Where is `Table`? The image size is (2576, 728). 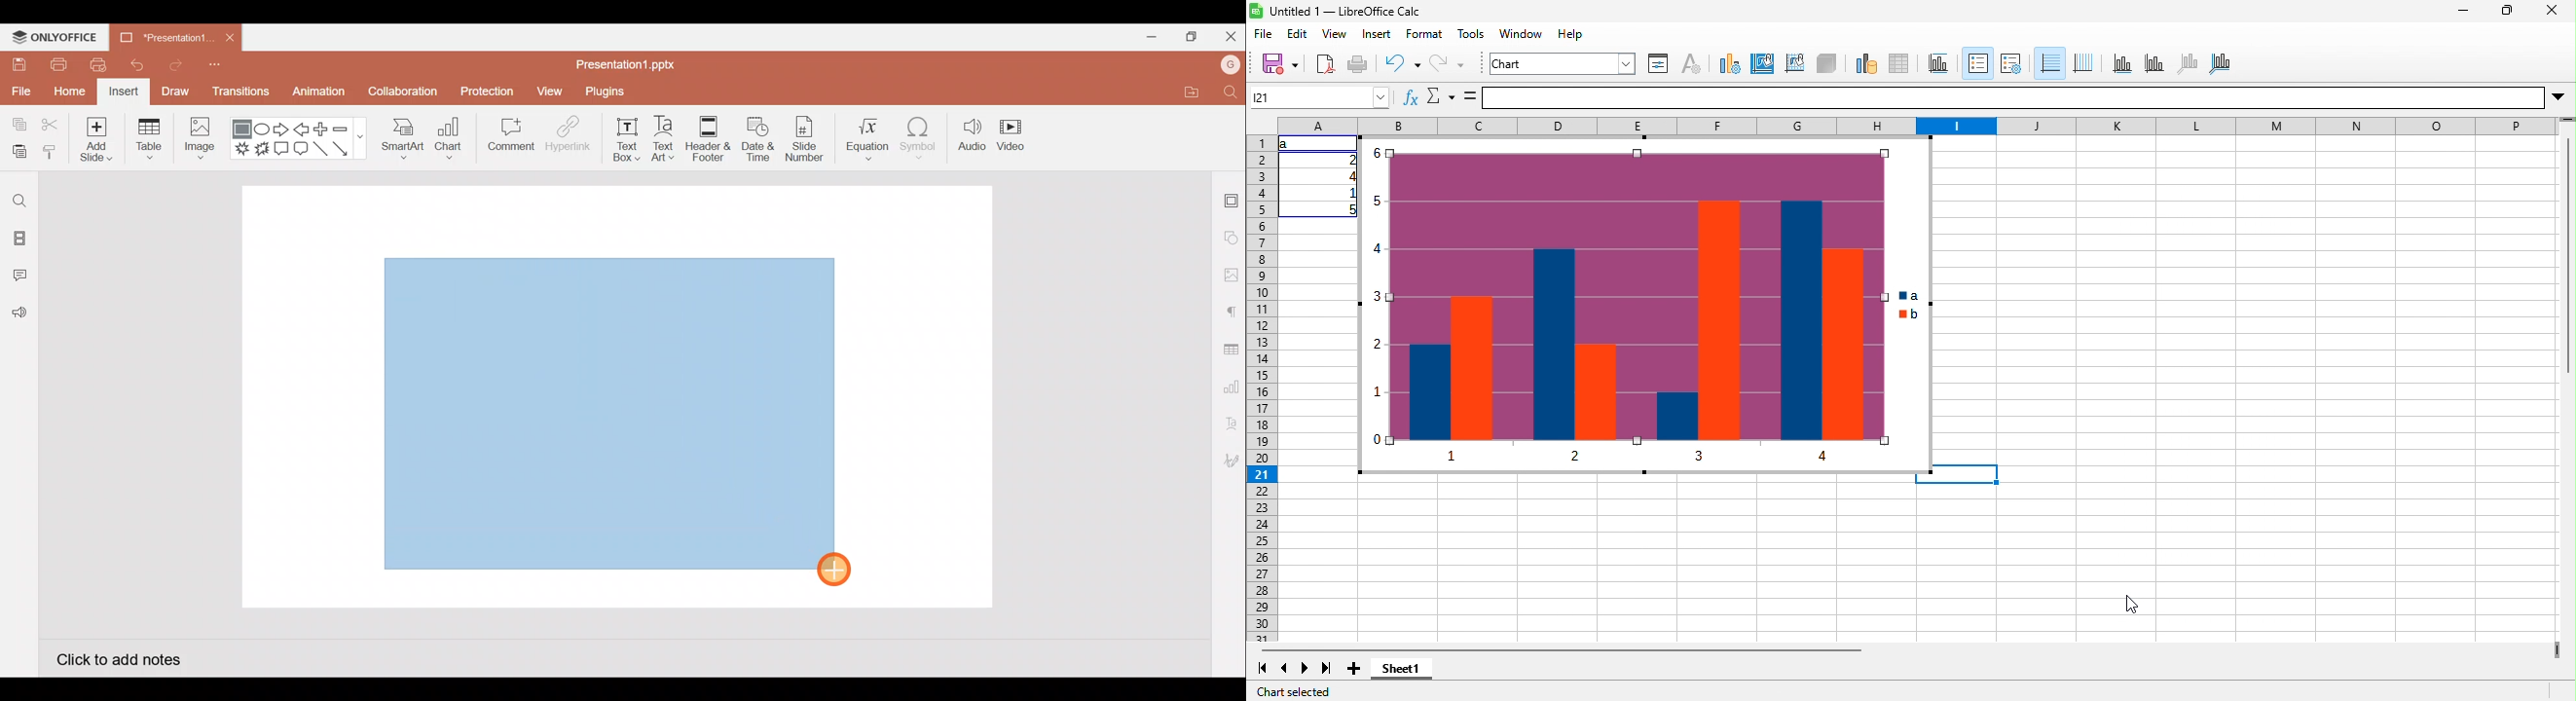
Table is located at coordinates (151, 140).